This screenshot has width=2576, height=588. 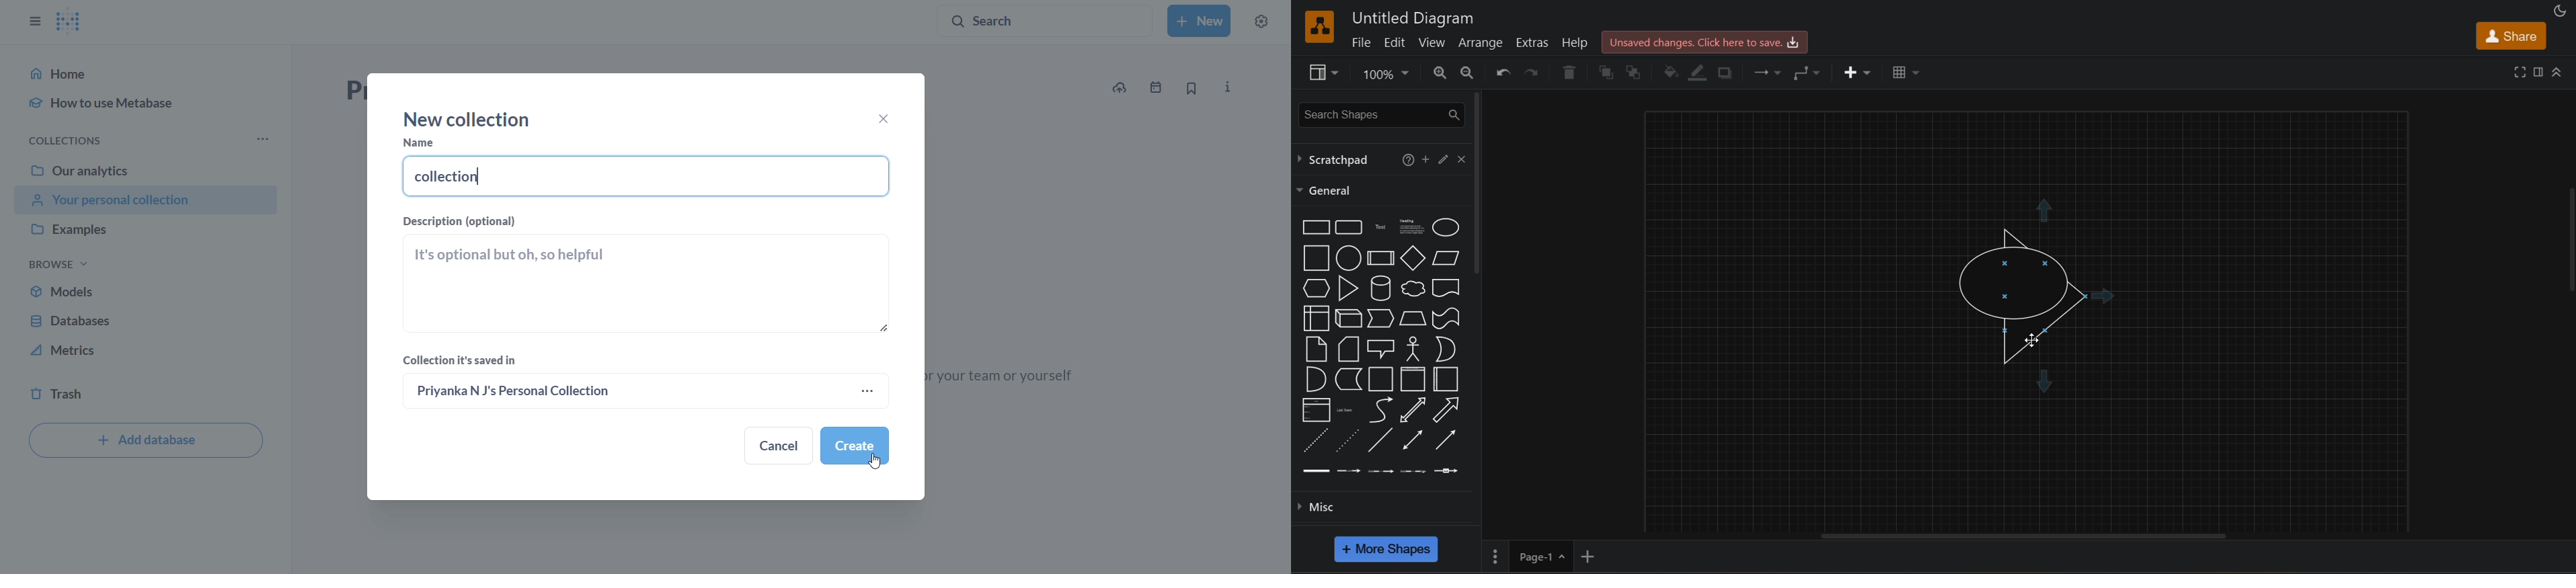 I want to click on connector with label, so click(x=1348, y=470).